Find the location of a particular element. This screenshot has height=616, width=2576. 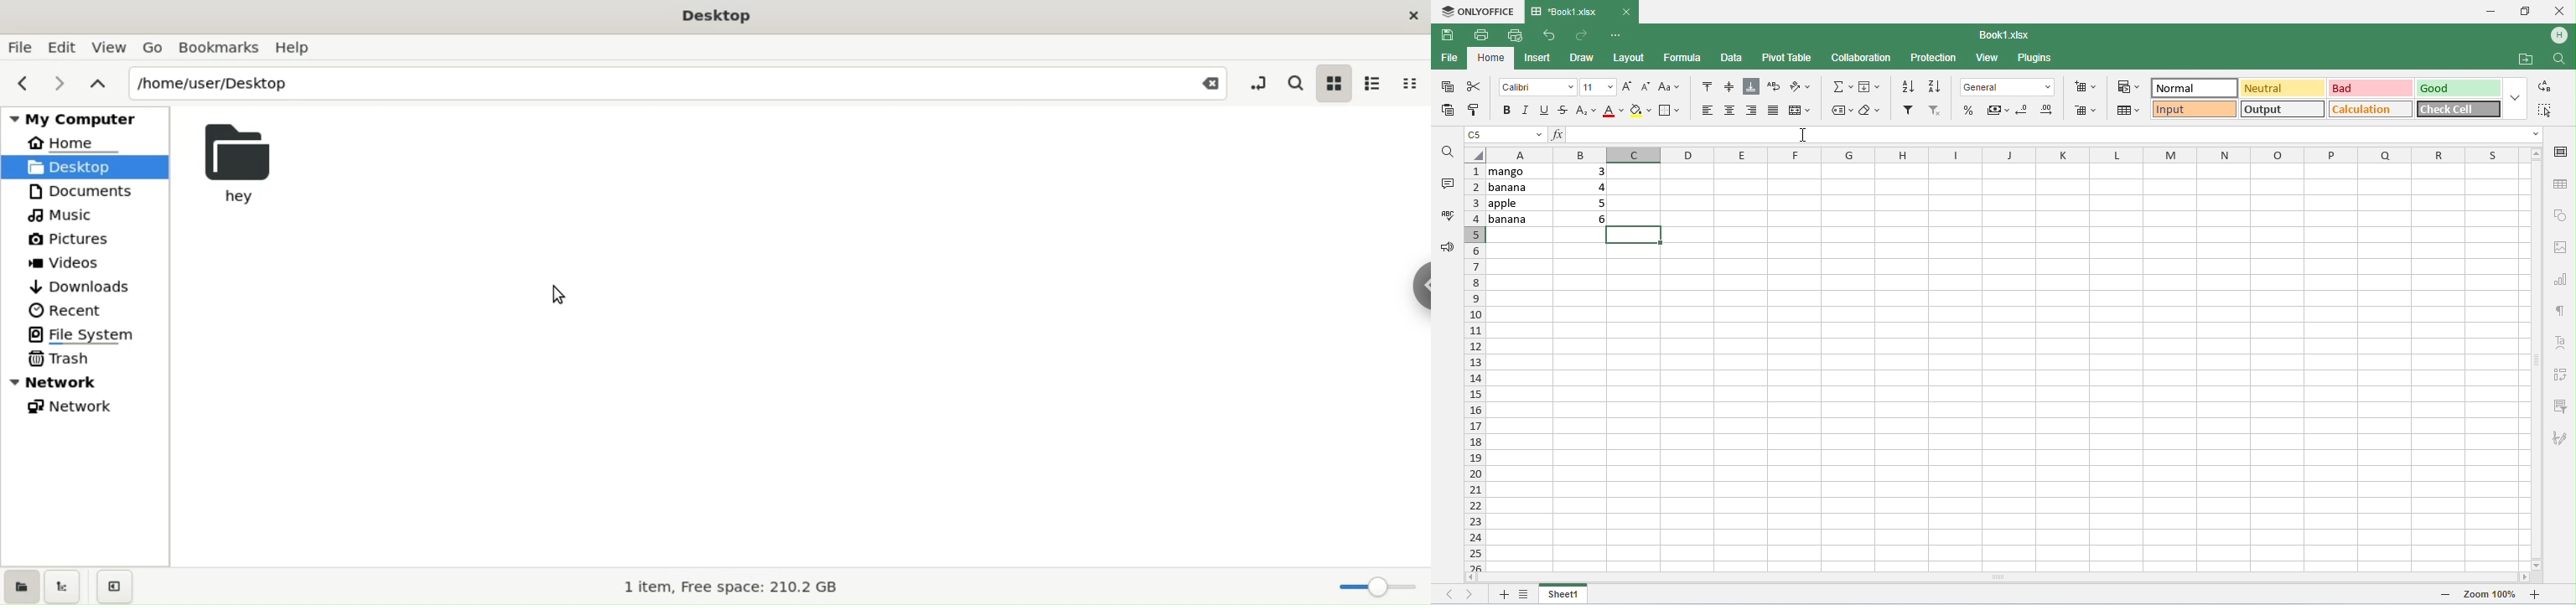

shape settings is located at coordinates (2562, 216).